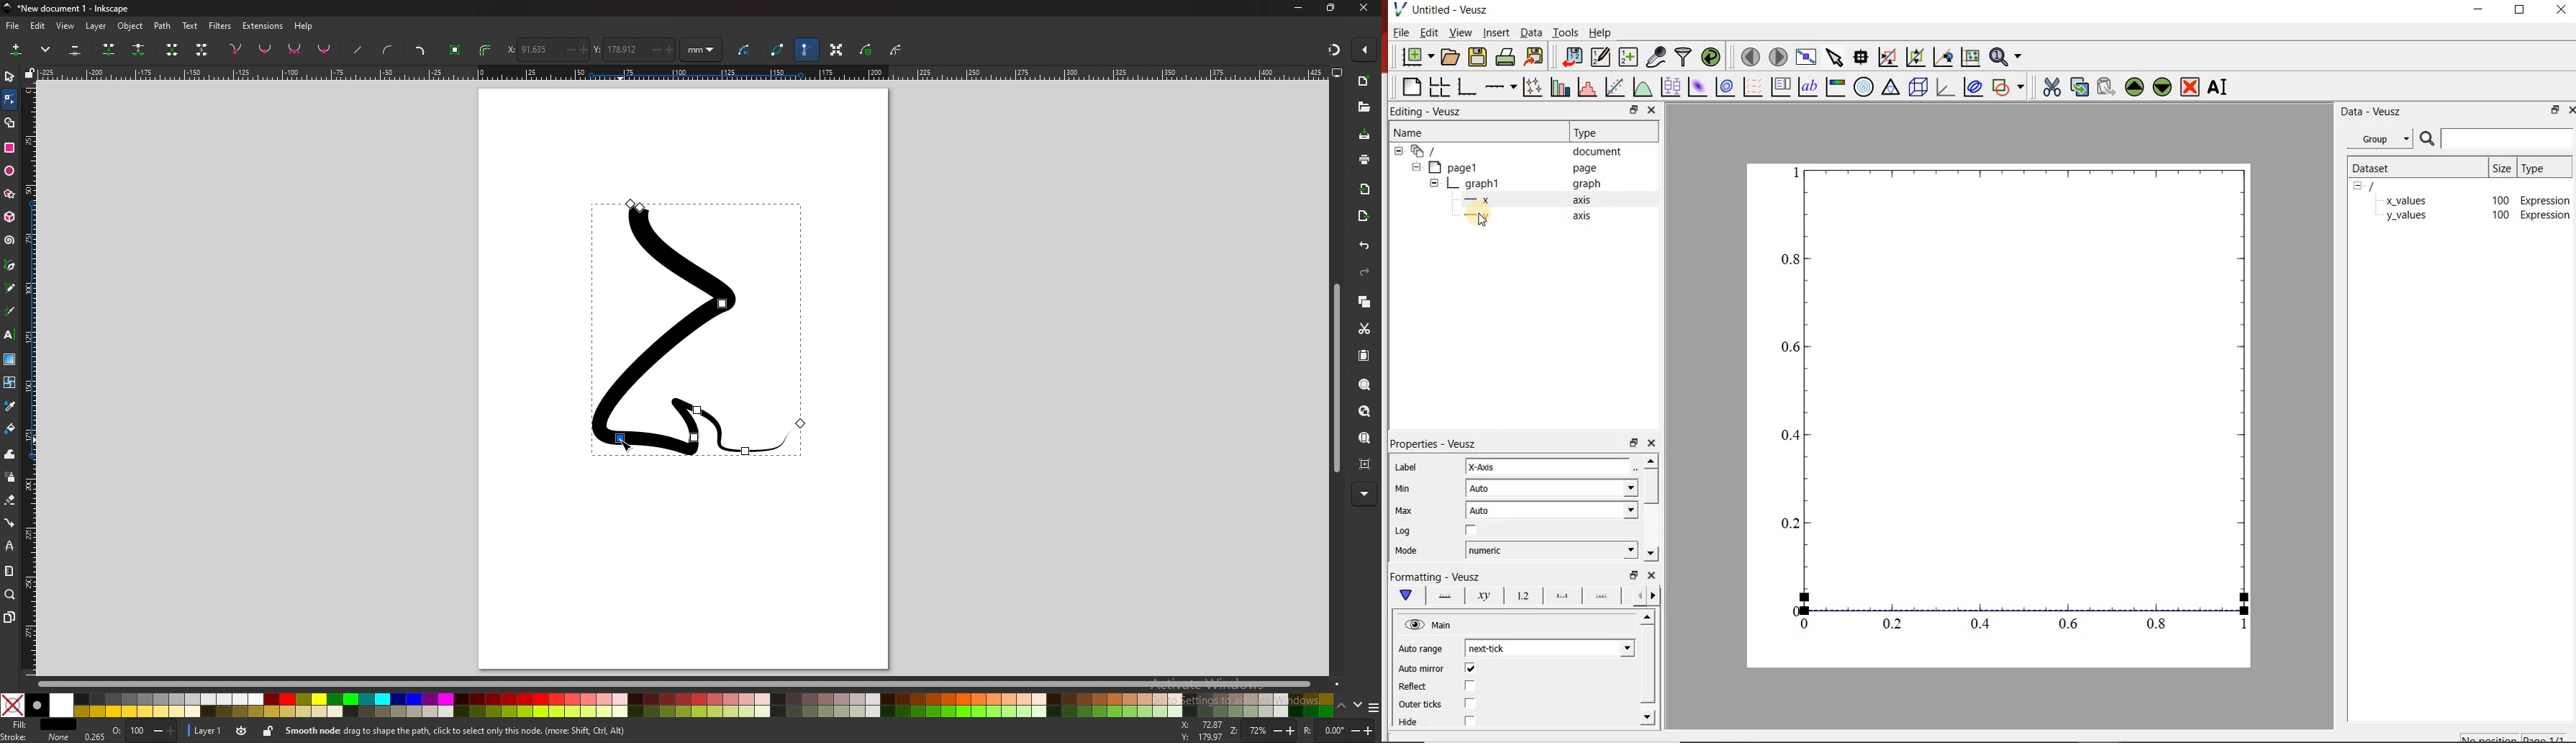 The width and height of the screenshot is (2576, 756). Describe the element at coordinates (9, 77) in the screenshot. I see `selector` at that location.